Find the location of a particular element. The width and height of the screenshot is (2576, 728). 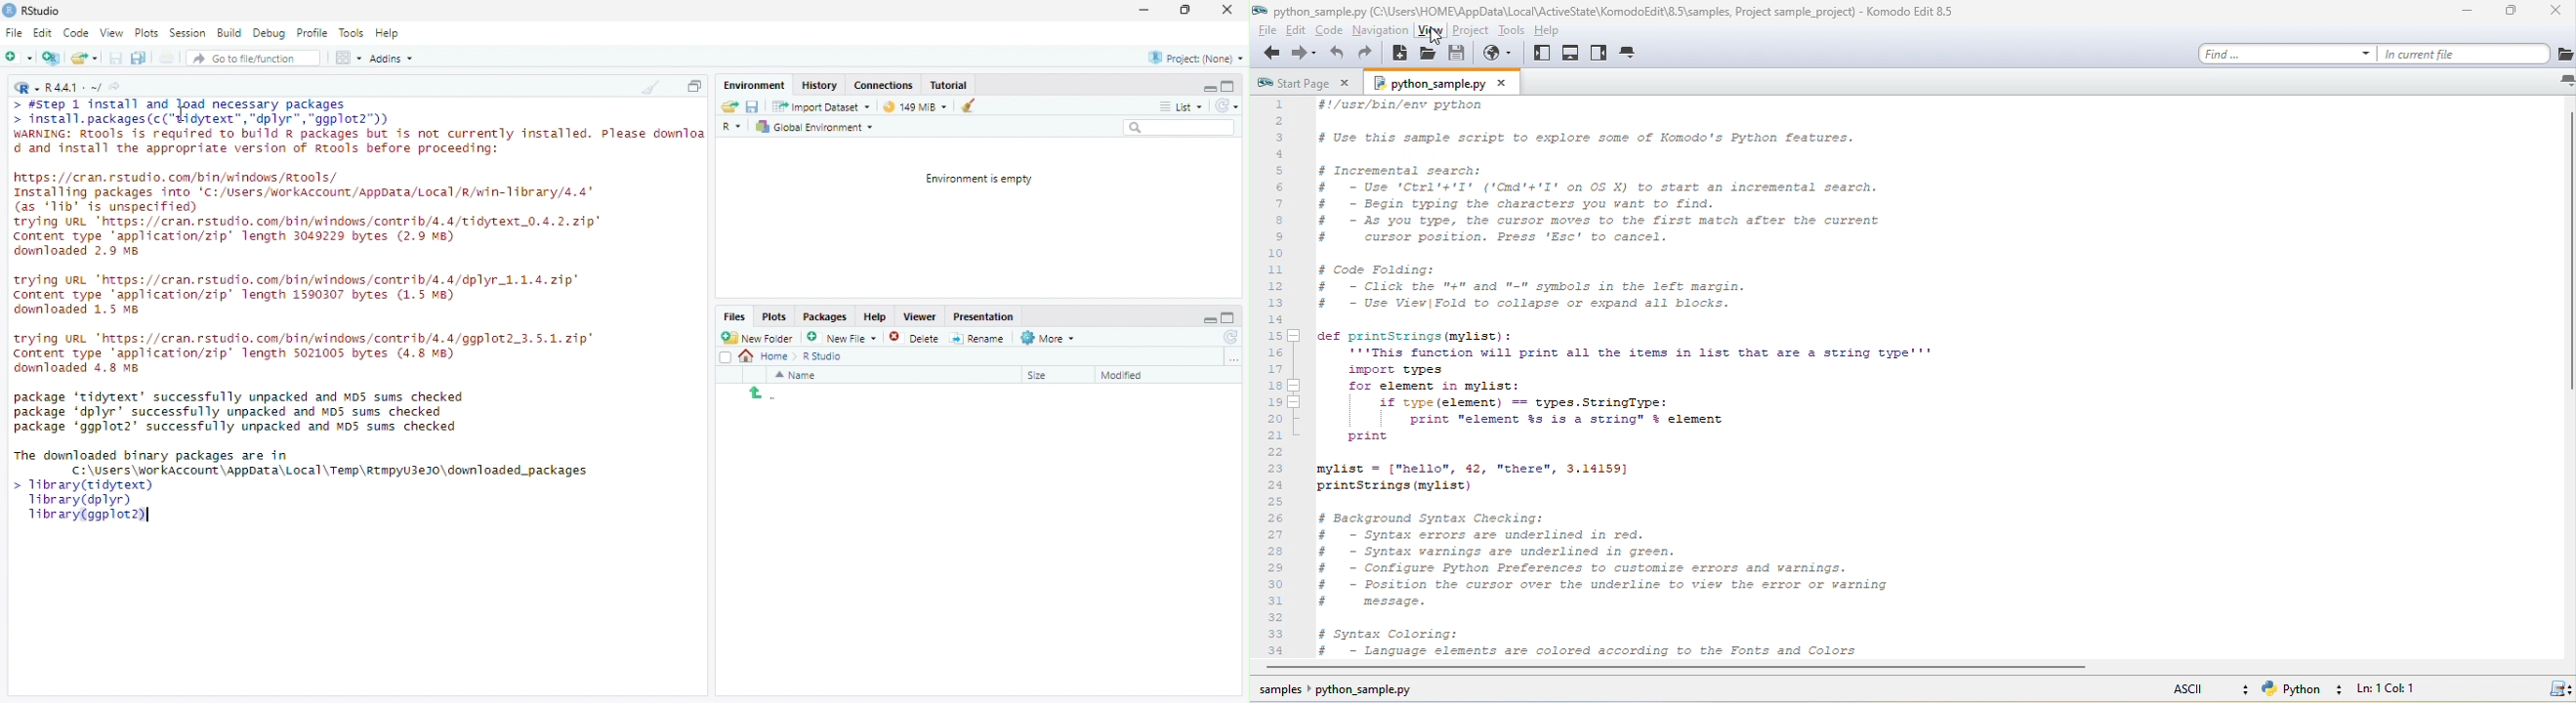

Session is located at coordinates (187, 32).